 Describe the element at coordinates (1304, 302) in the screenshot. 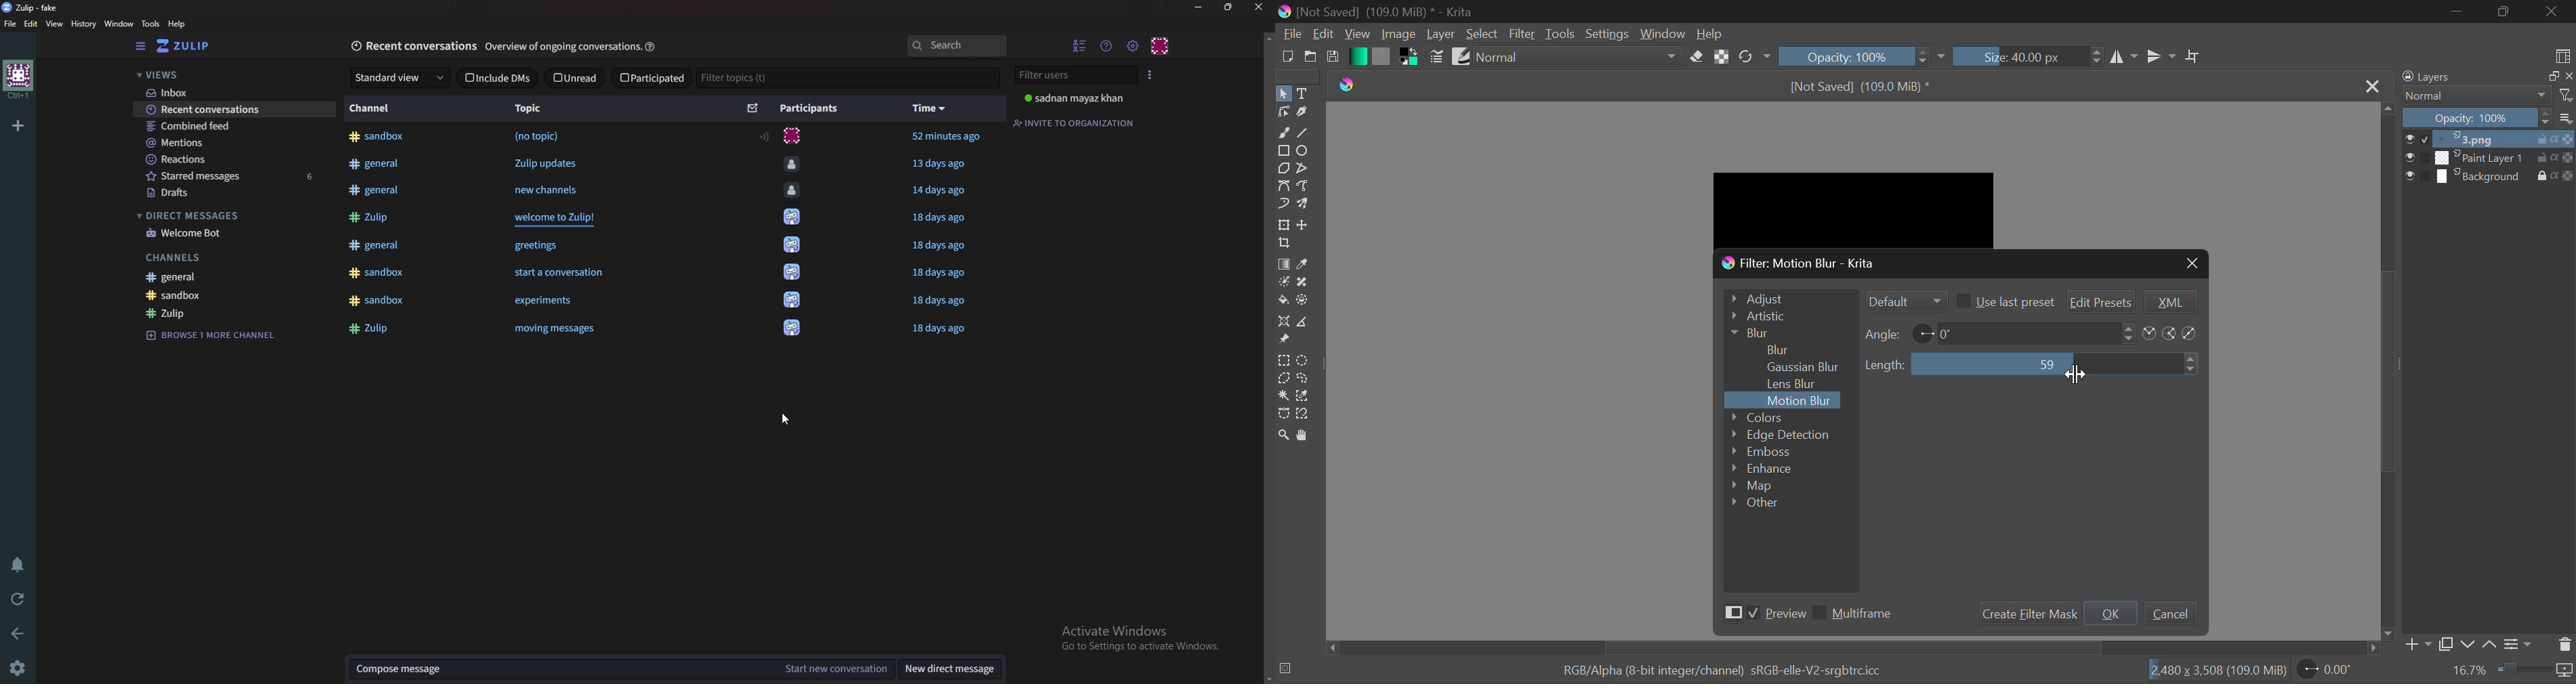

I see `Enclose and Fill` at that location.